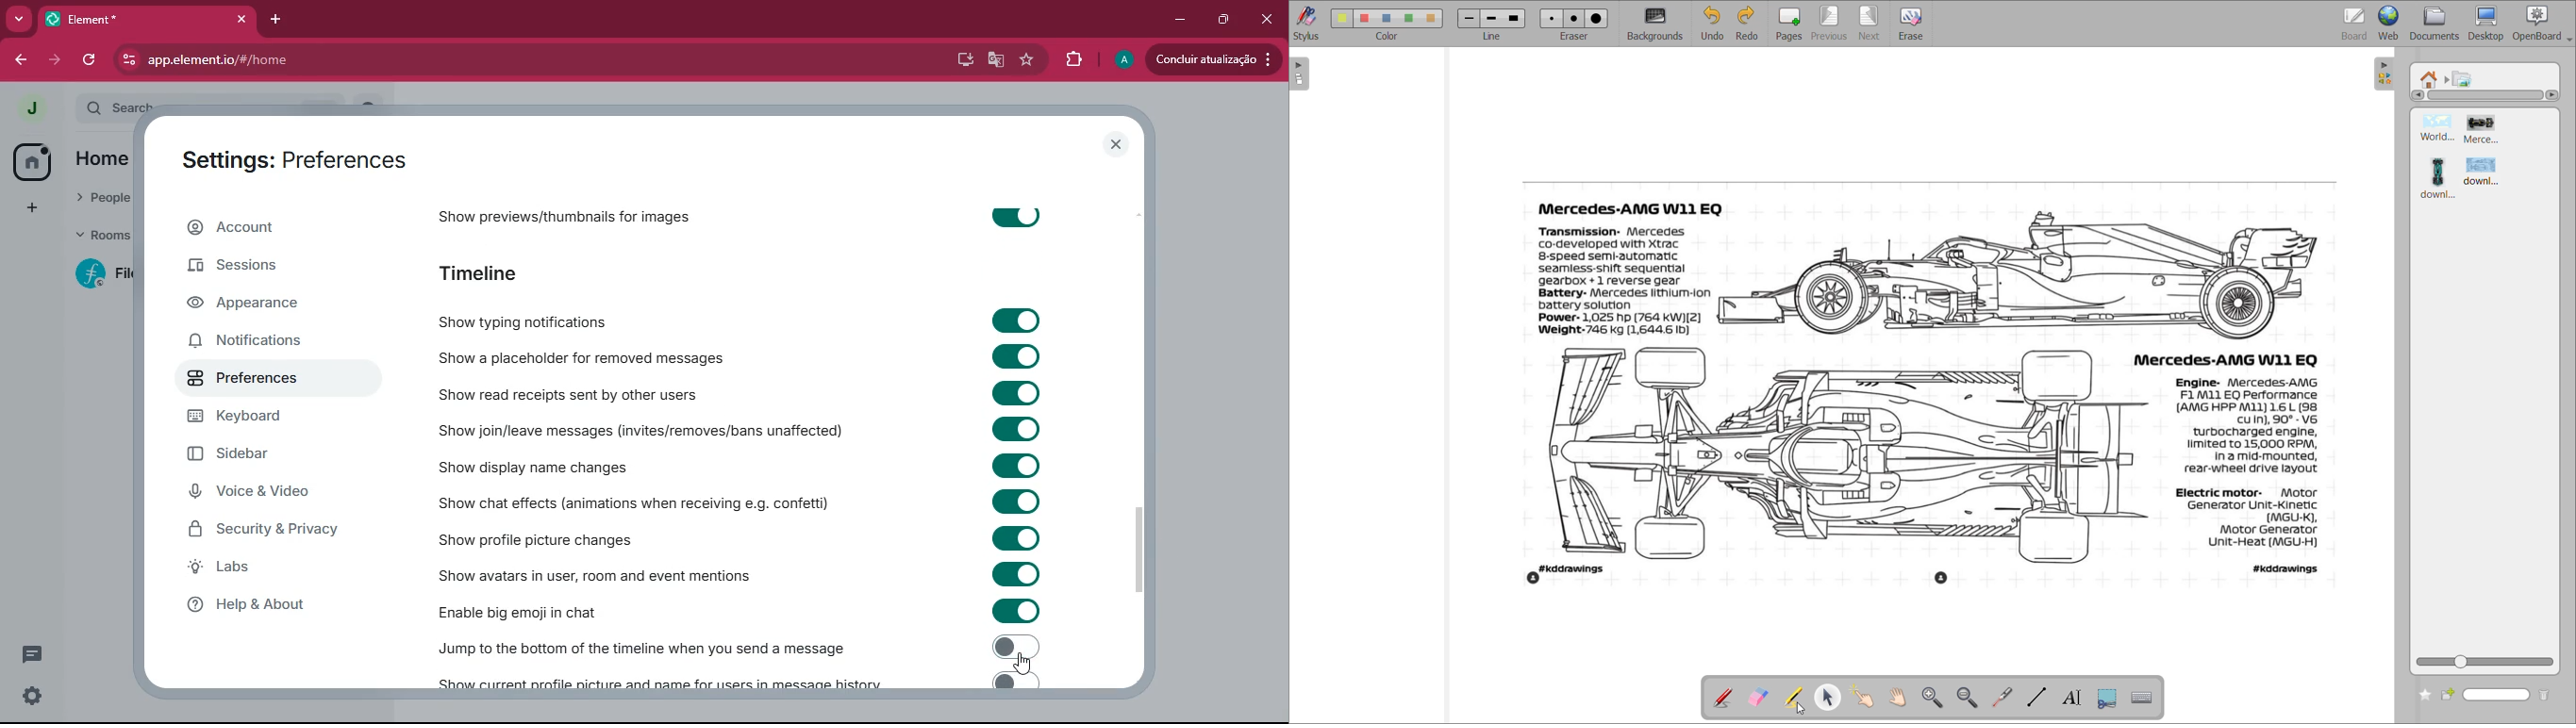 This screenshot has height=728, width=2576. I want to click on line 1, so click(1468, 18).